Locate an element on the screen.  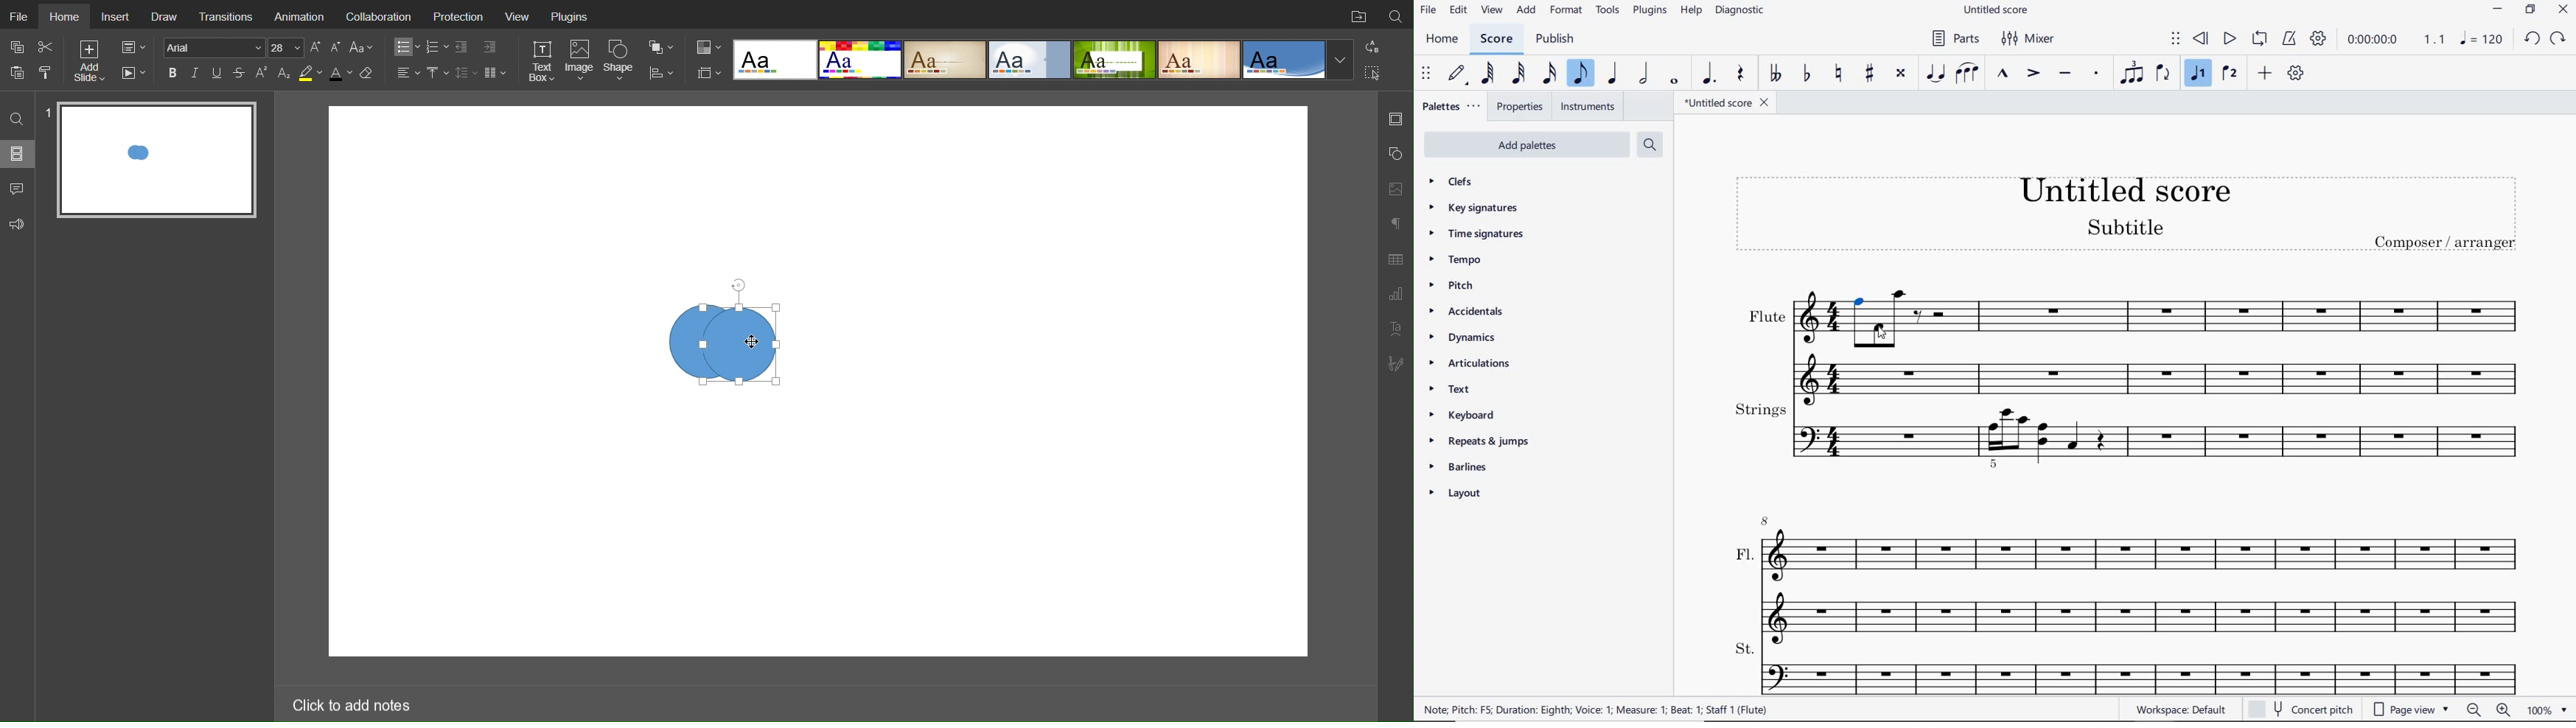
Text Color is located at coordinates (340, 74).